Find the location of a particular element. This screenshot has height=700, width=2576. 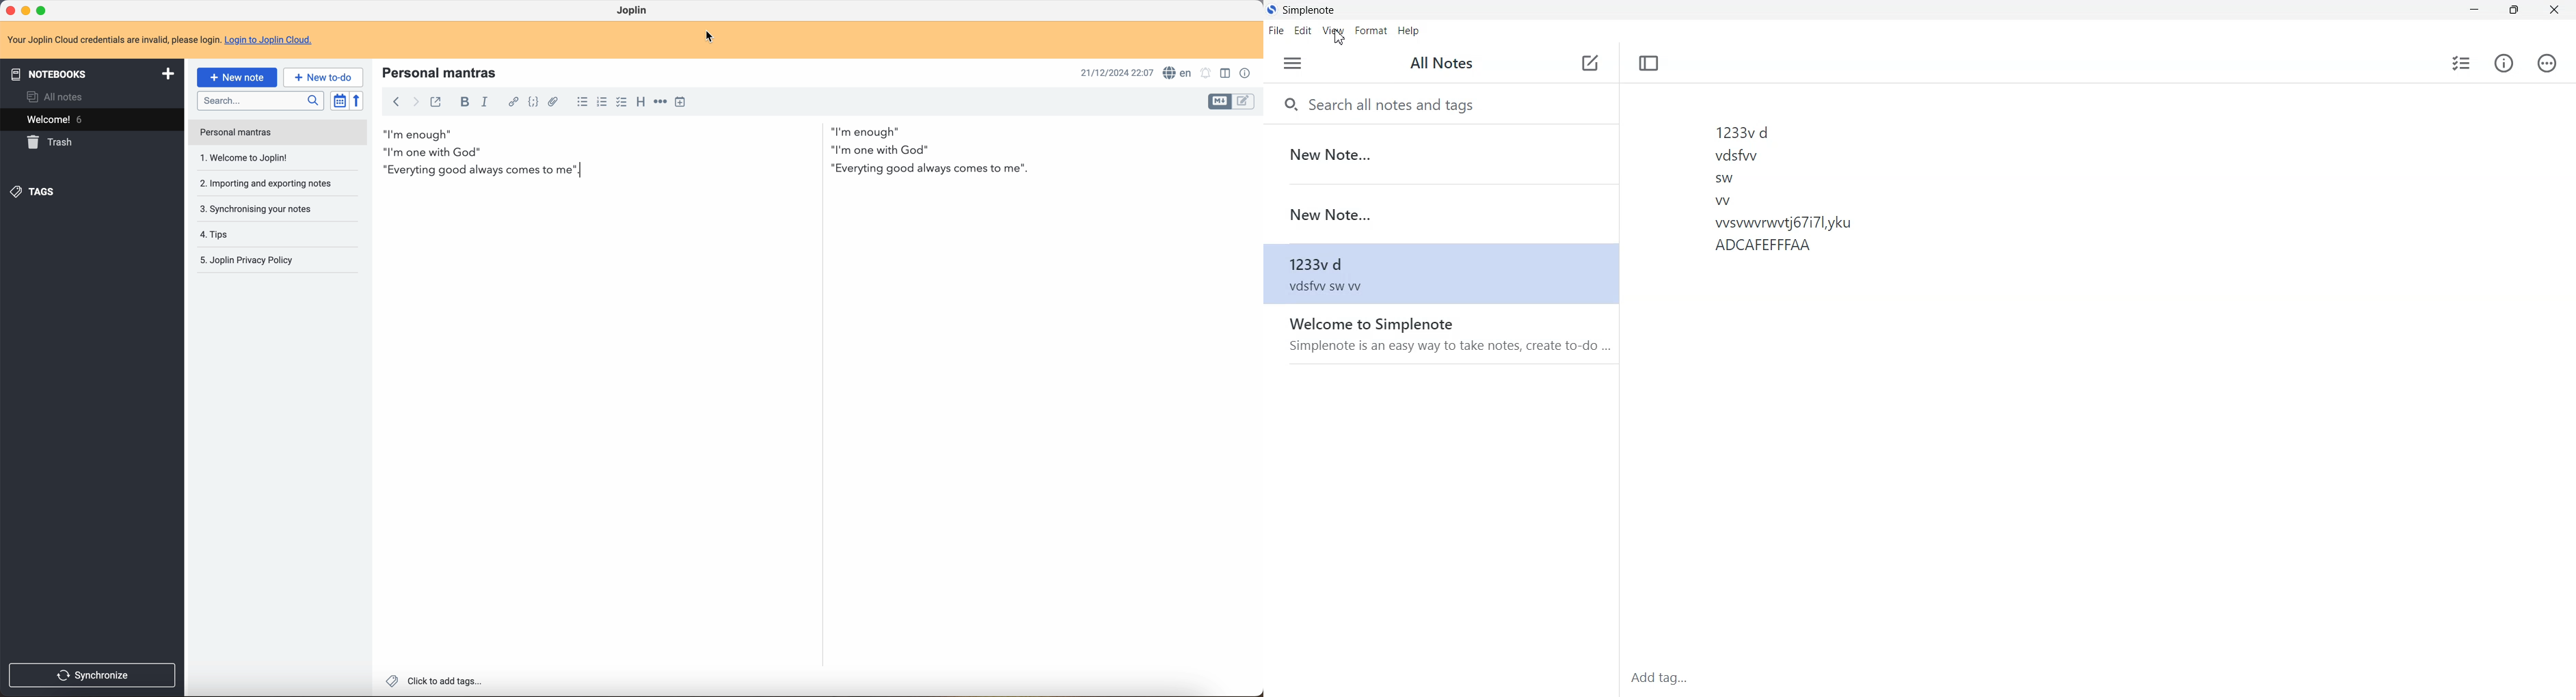

reverse sort order is located at coordinates (357, 102).